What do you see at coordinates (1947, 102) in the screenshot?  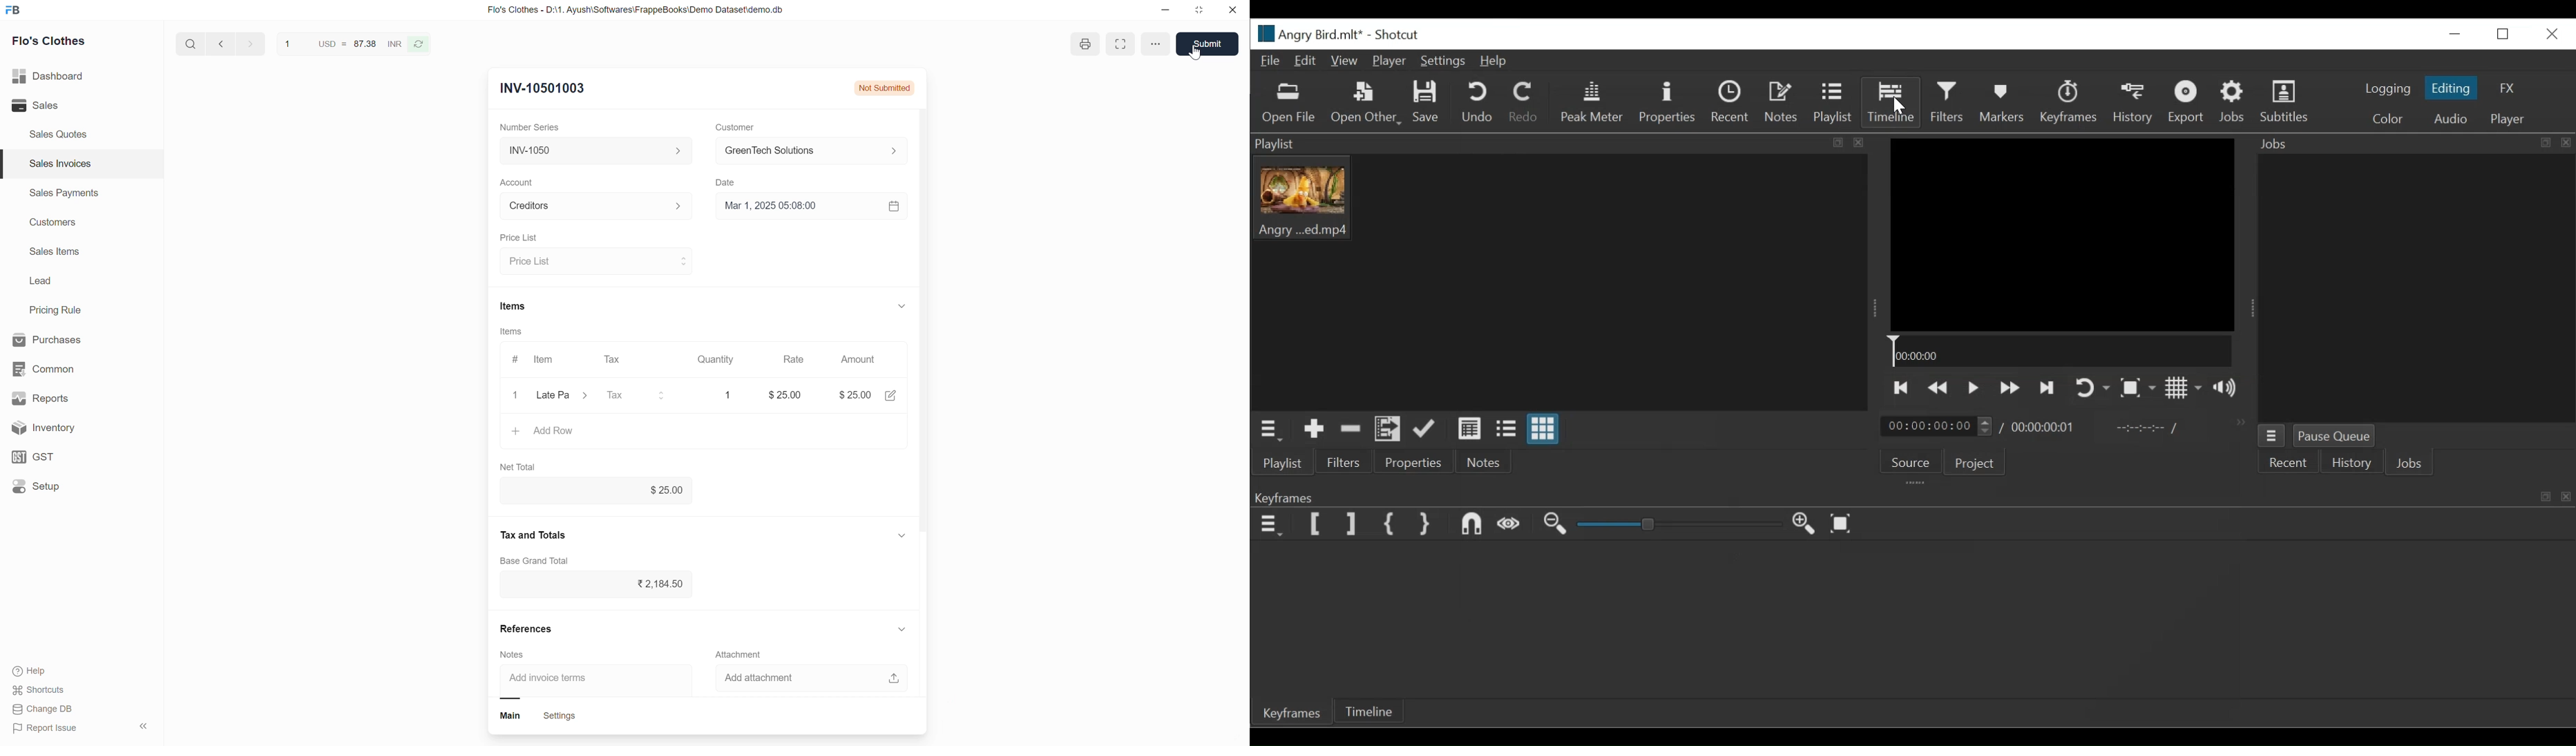 I see `Filter` at bounding box center [1947, 102].